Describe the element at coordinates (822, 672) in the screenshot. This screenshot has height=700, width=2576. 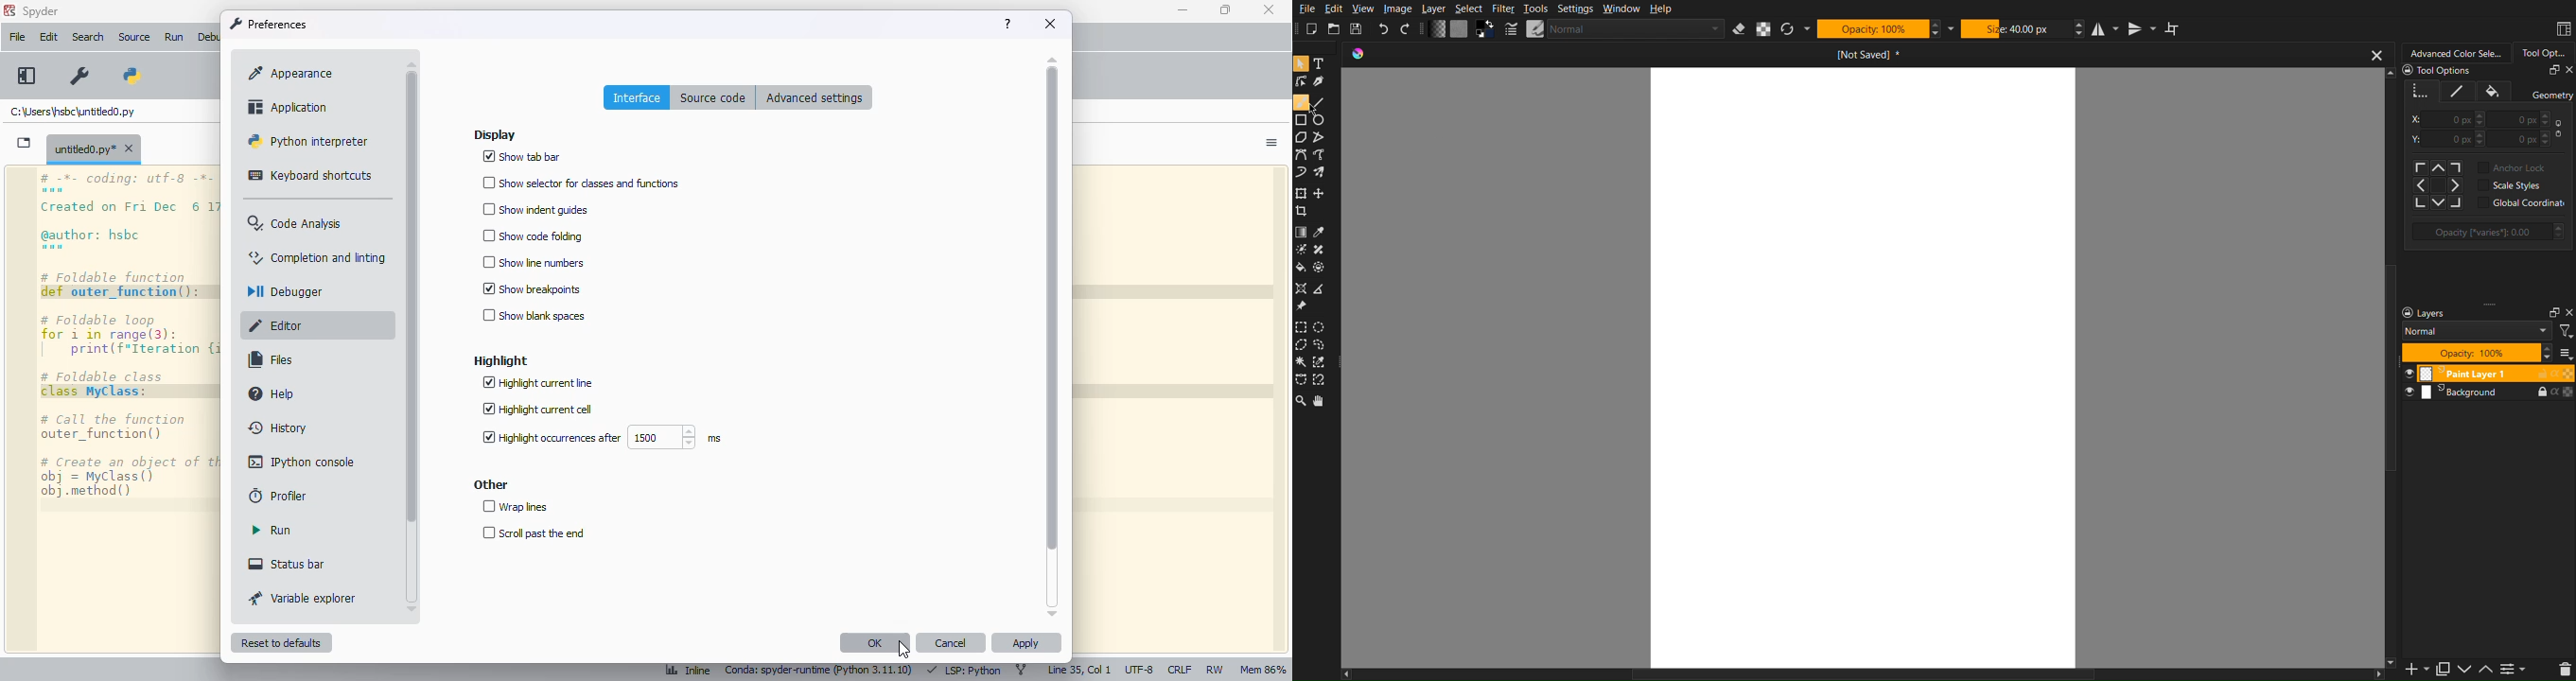
I see `conda: spyder-runtime (python 3. 11. 10)` at that location.